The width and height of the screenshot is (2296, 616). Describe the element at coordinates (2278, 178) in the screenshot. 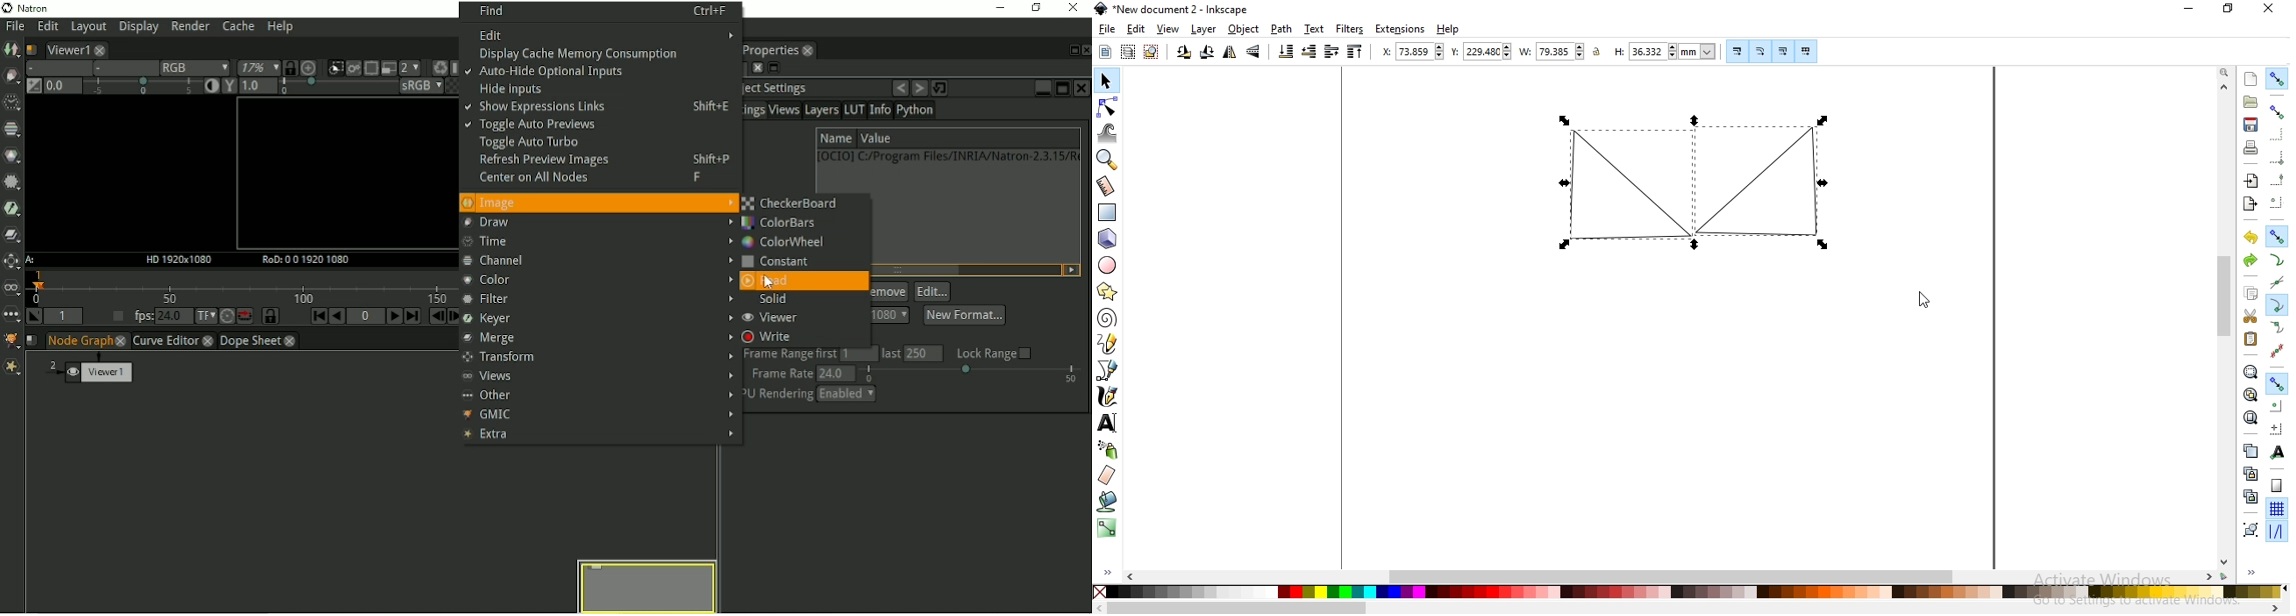

I see `snap midpoints of bounding box edges` at that location.